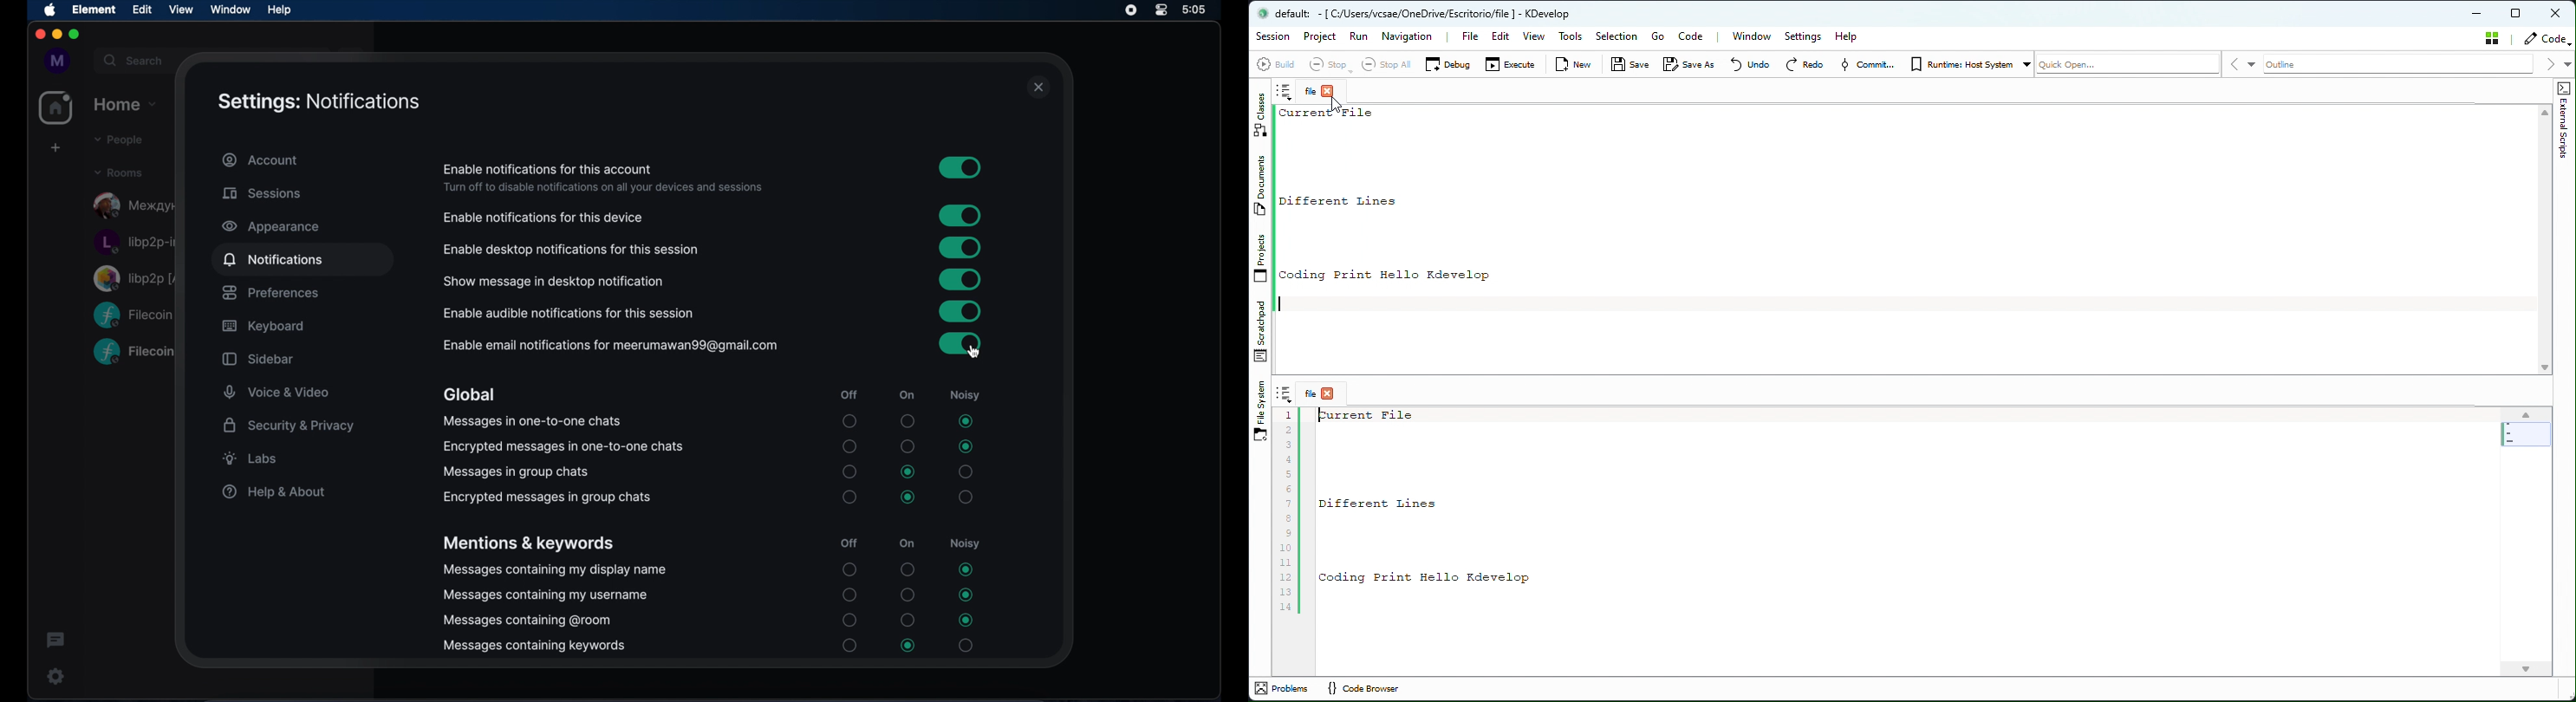 The width and height of the screenshot is (2576, 728). Describe the element at coordinates (118, 172) in the screenshot. I see `rooms` at that location.